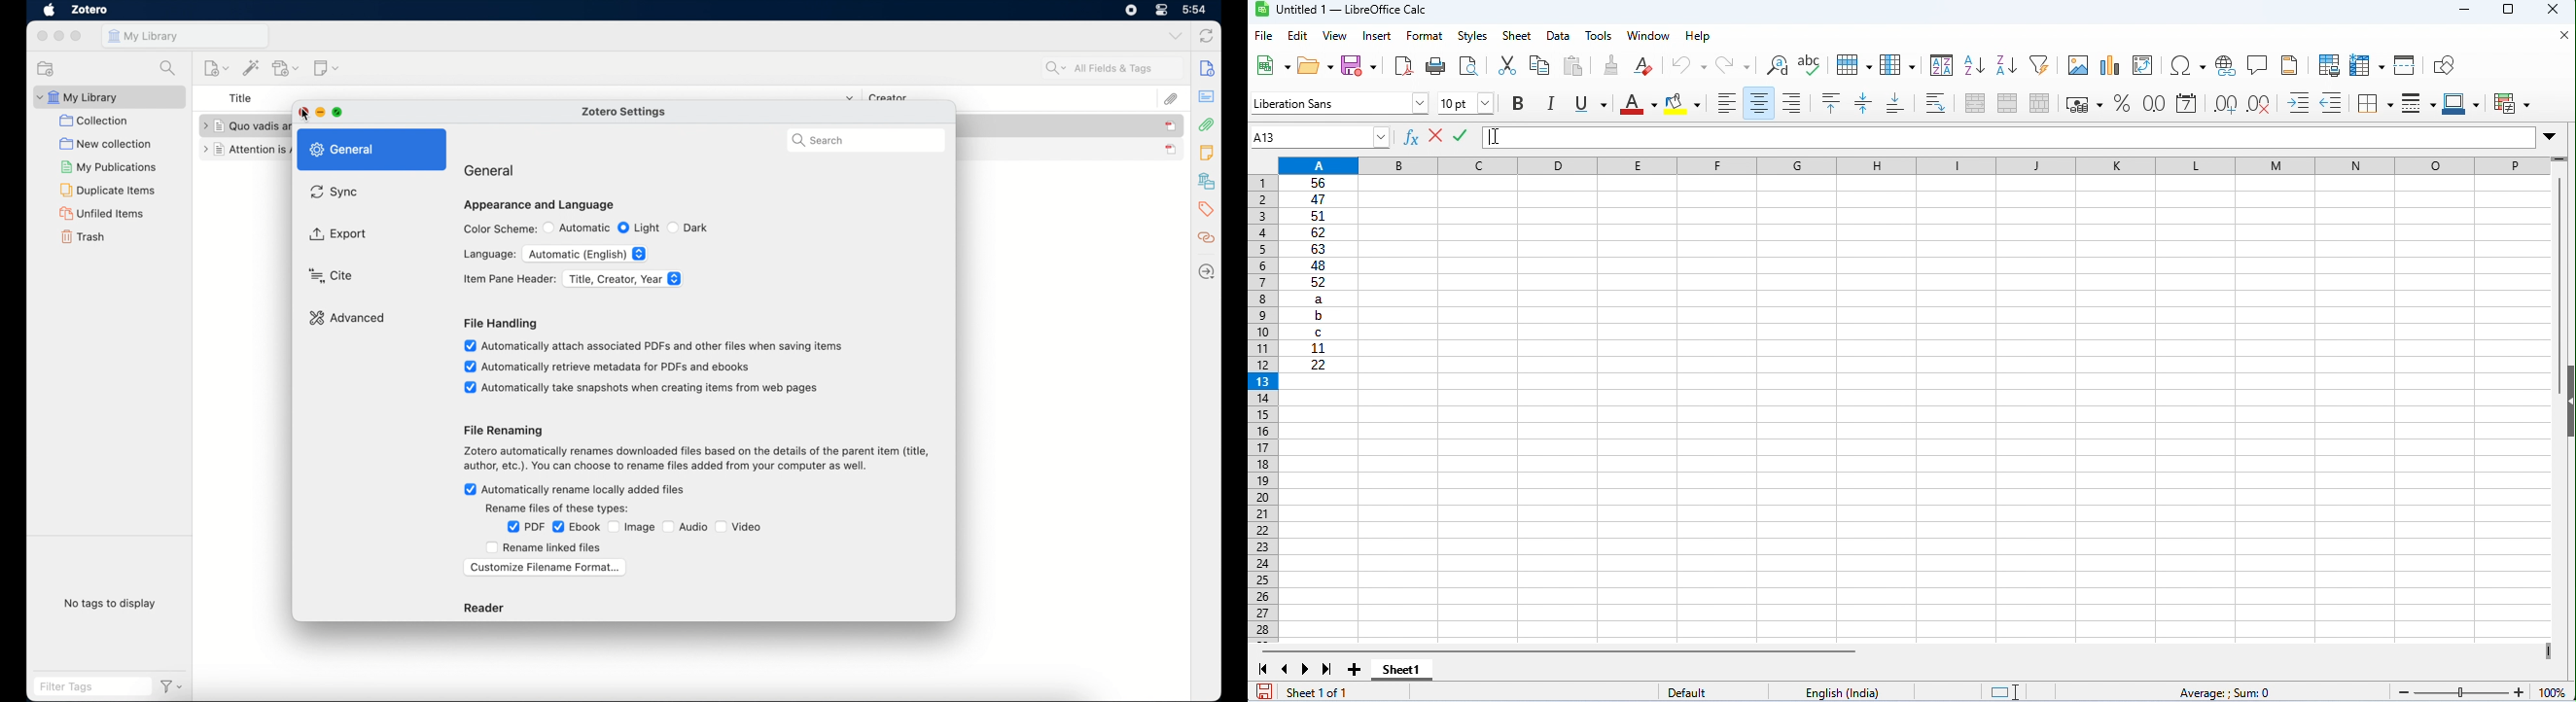 The width and height of the screenshot is (2576, 728). What do you see at coordinates (2040, 103) in the screenshot?
I see `unmerge cells` at bounding box center [2040, 103].